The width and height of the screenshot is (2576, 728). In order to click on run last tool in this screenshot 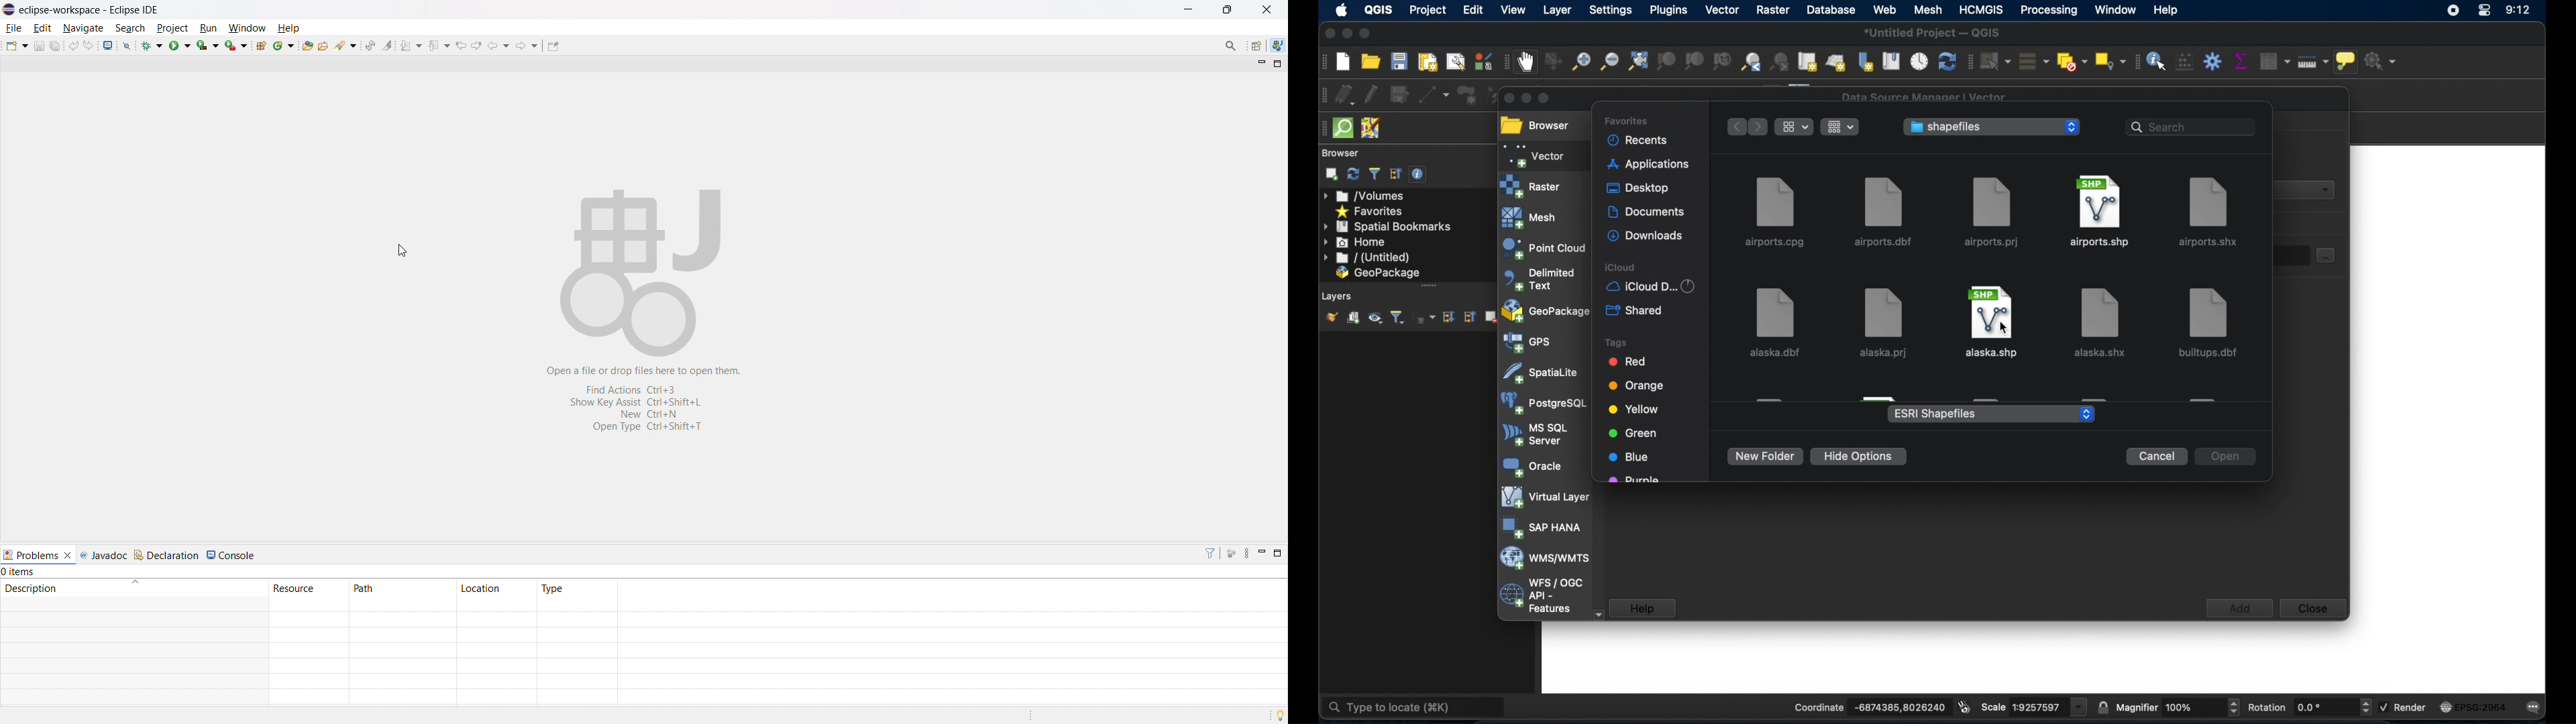, I will do `click(235, 45)`.